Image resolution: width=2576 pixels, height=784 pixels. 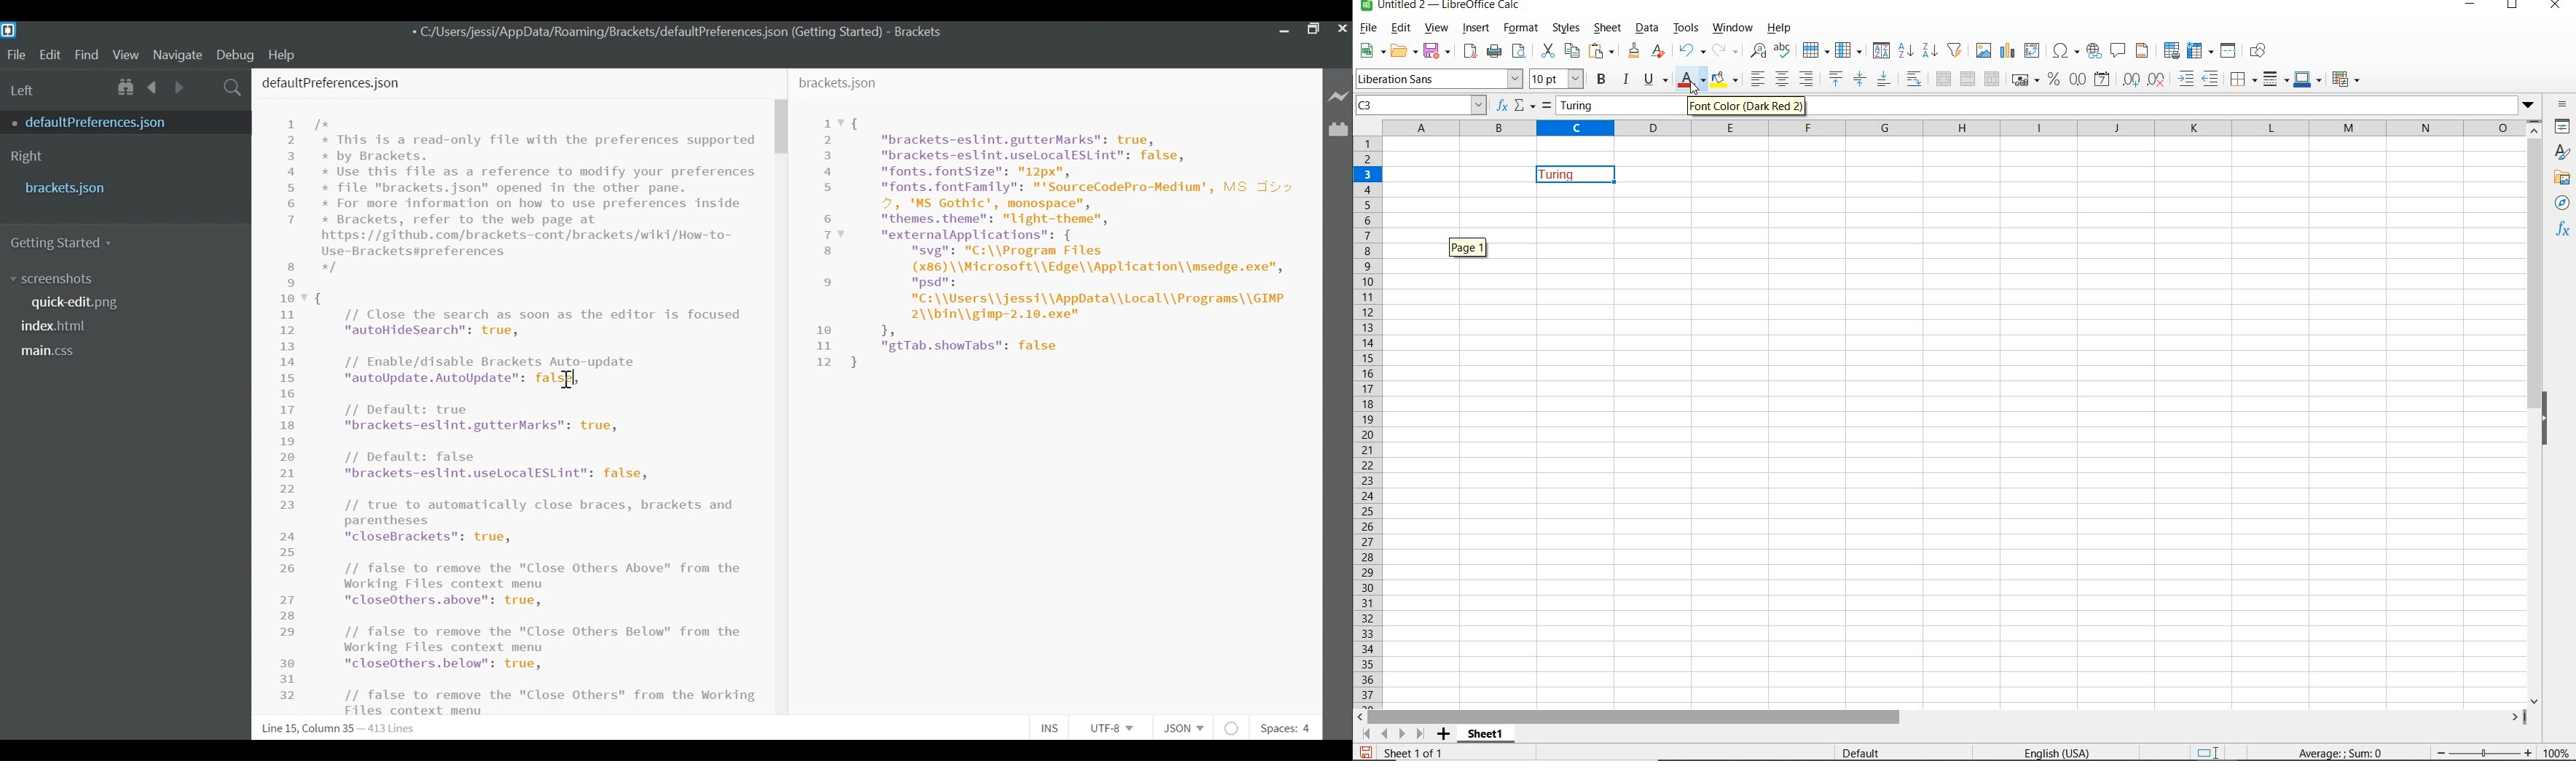 I want to click on BOLD, so click(x=1603, y=78).